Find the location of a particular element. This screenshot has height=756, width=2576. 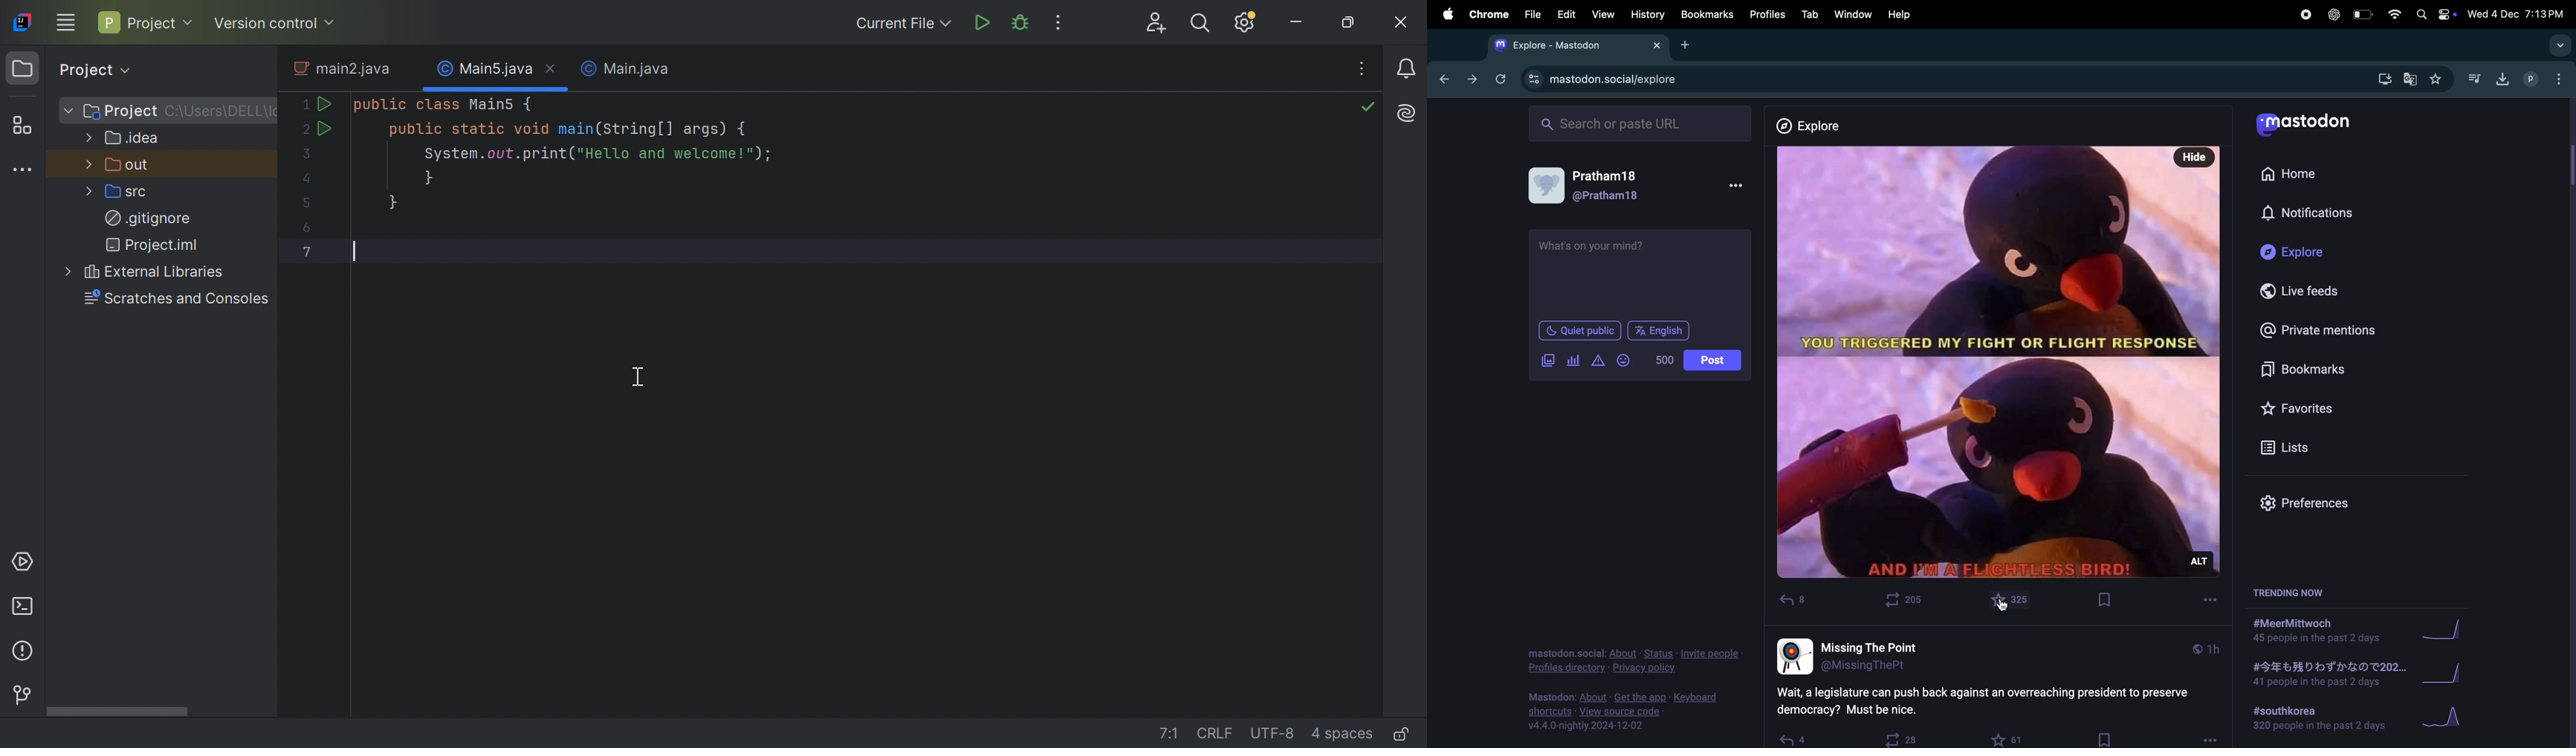

Notifications is located at coordinates (1408, 69).